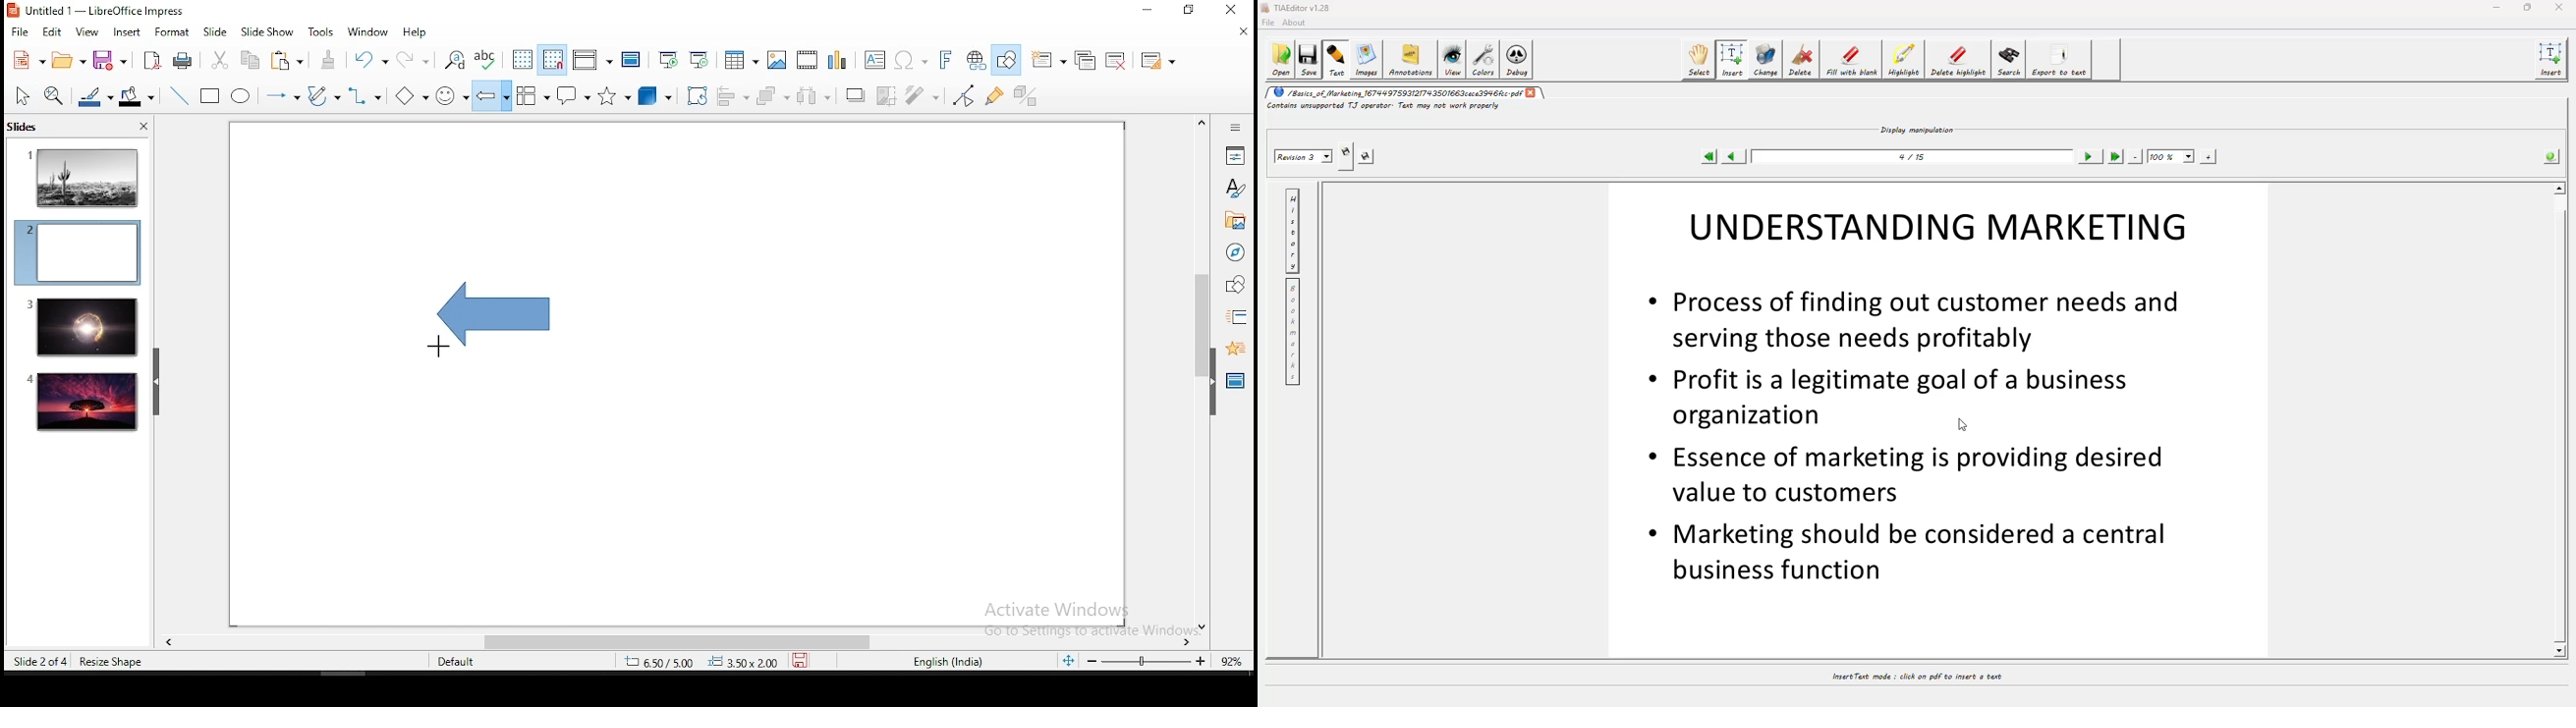 Image resolution: width=2576 pixels, height=728 pixels. What do you see at coordinates (1088, 61) in the screenshot?
I see `duplicate slide` at bounding box center [1088, 61].